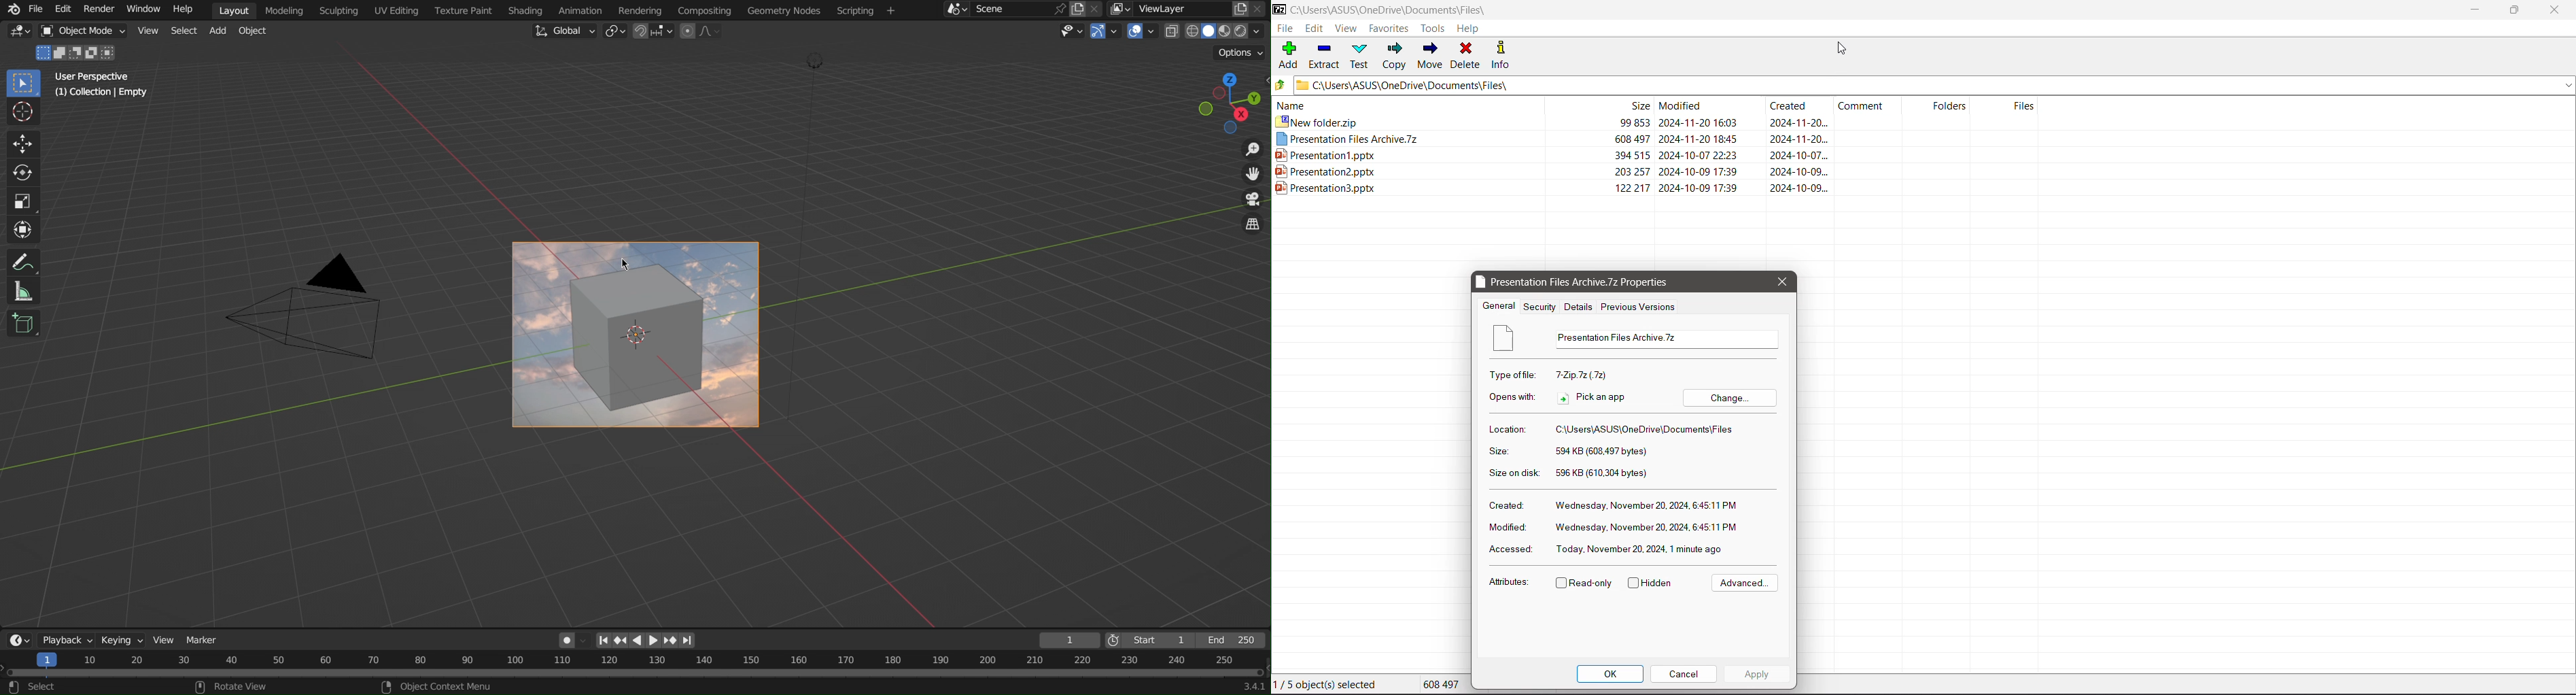 Image resolution: width=2576 pixels, height=700 pixels. I want to click on Current Folder Path, so click(1934, 84).